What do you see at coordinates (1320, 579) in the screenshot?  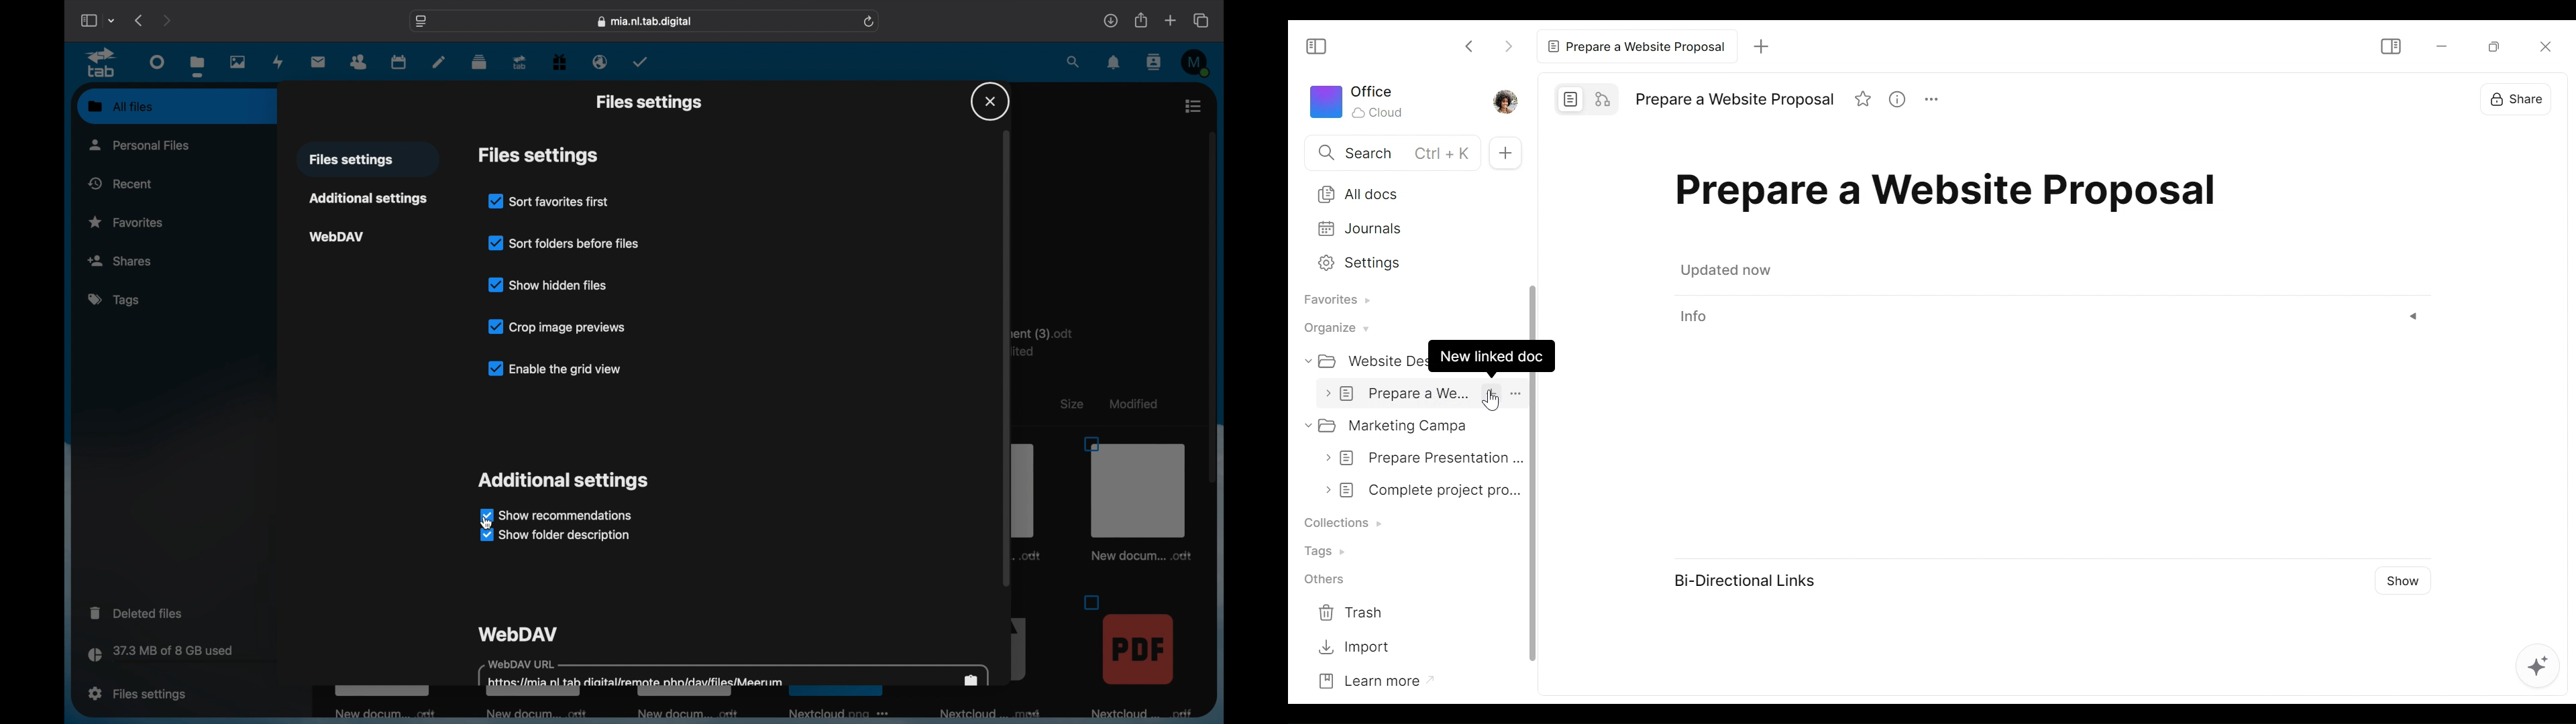 I see `Other` at bounding box center [1320, 579].